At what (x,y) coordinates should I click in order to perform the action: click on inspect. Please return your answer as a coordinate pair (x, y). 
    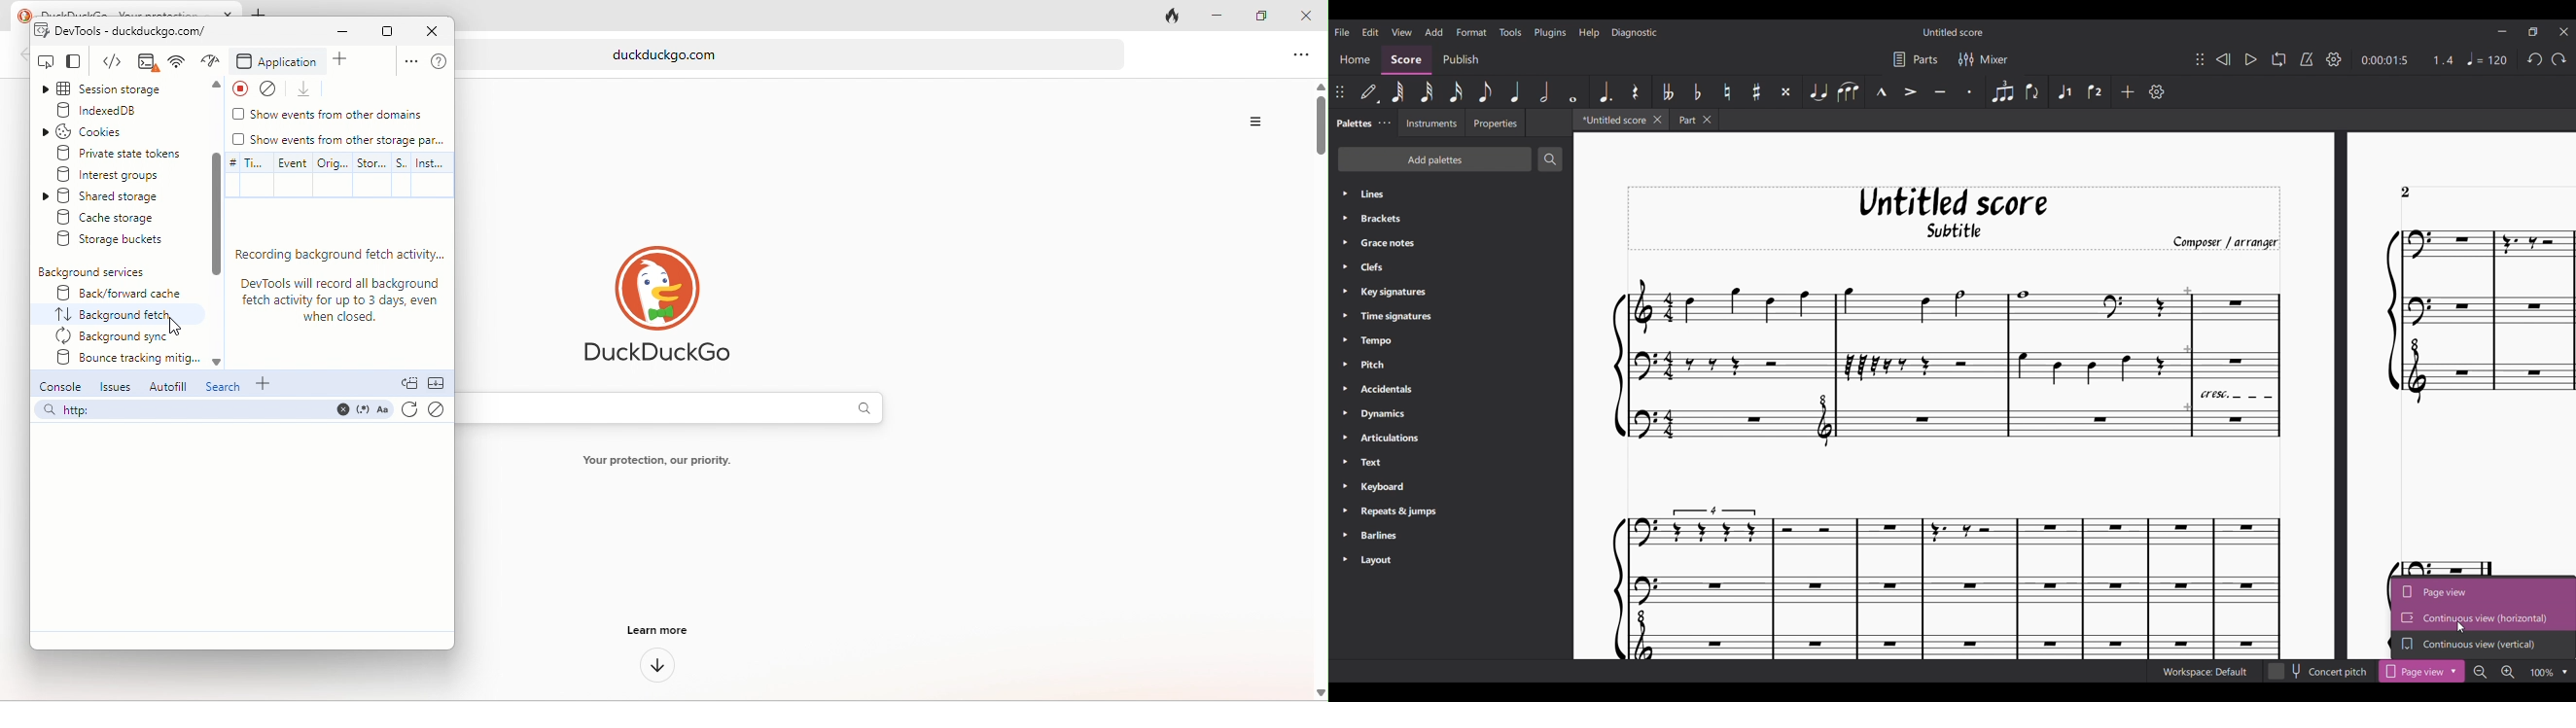
    Looking at the image, I should click on (46, 62).